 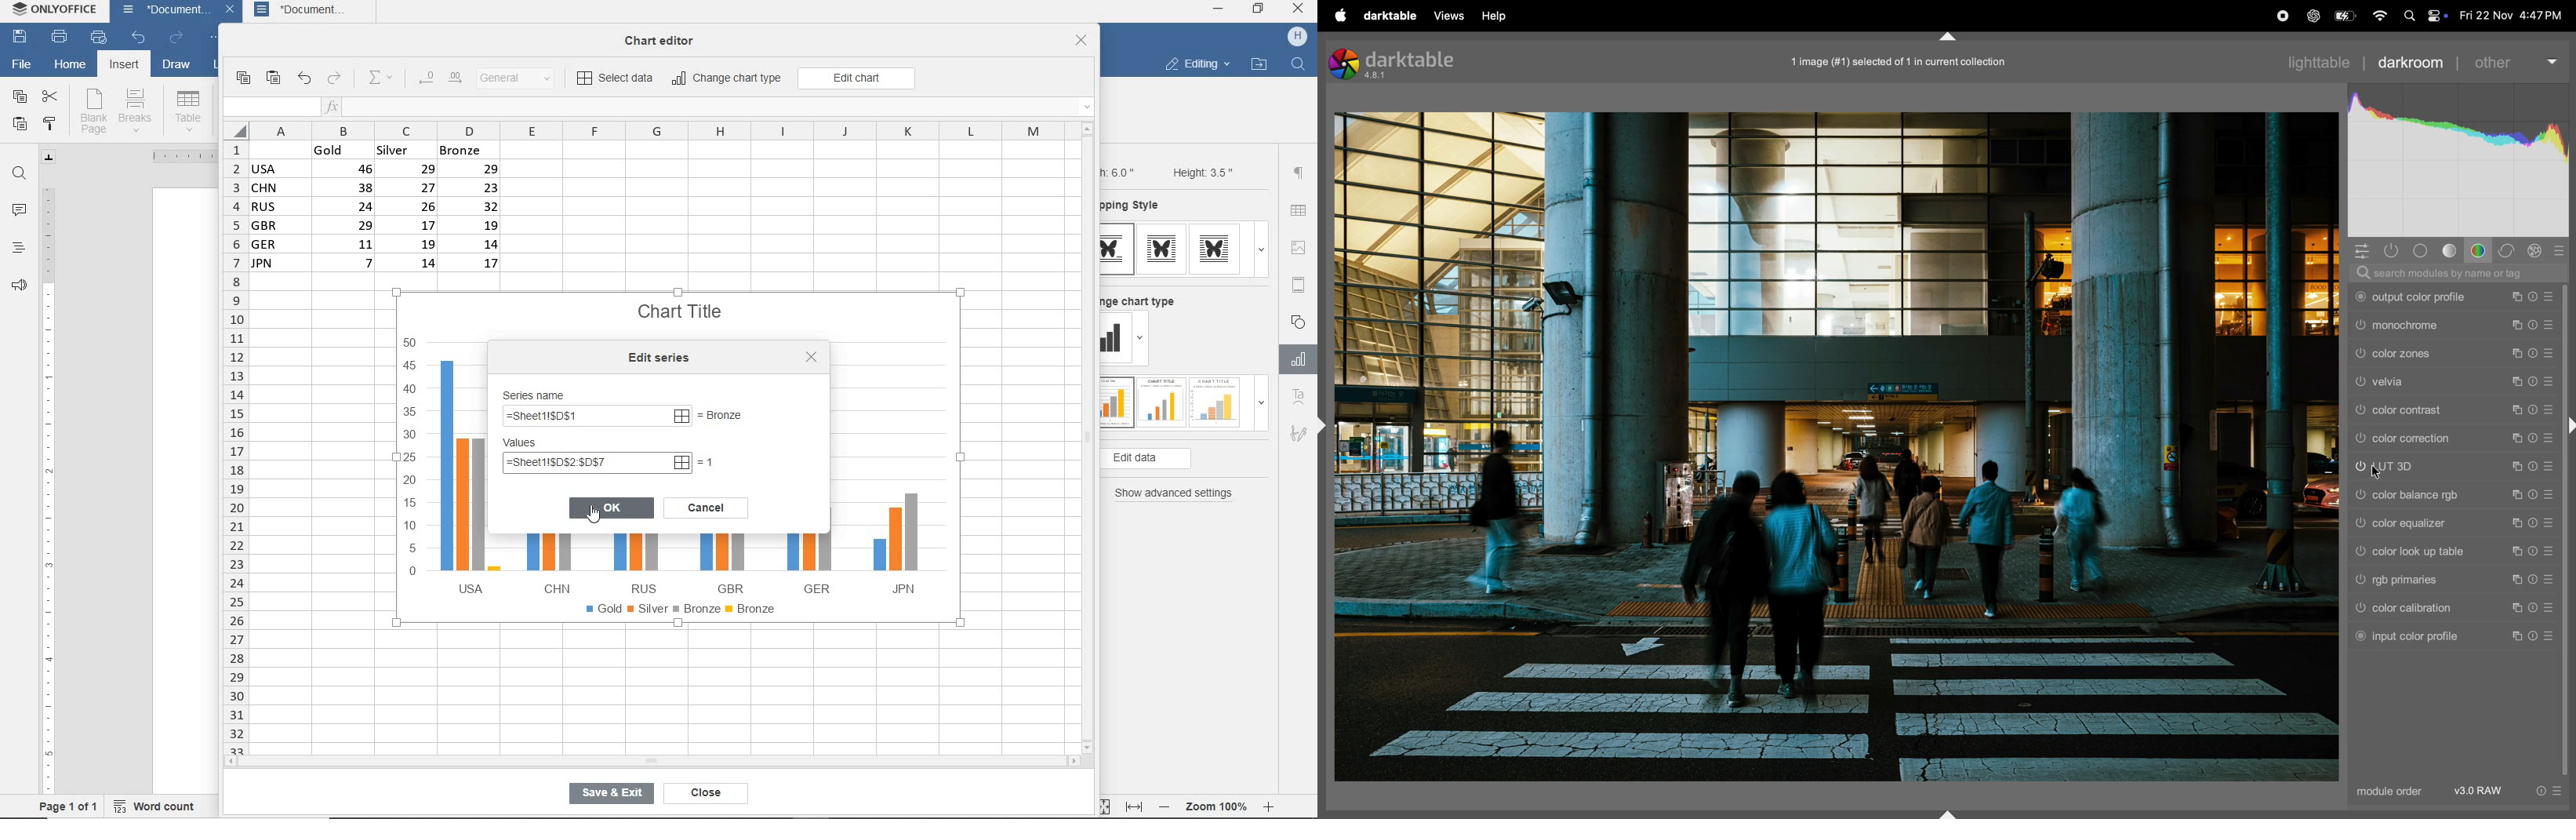 What do you see at coordinates (1219, 249) in the screenshot?
I see `type 3` at bounding box center [1219, 249].